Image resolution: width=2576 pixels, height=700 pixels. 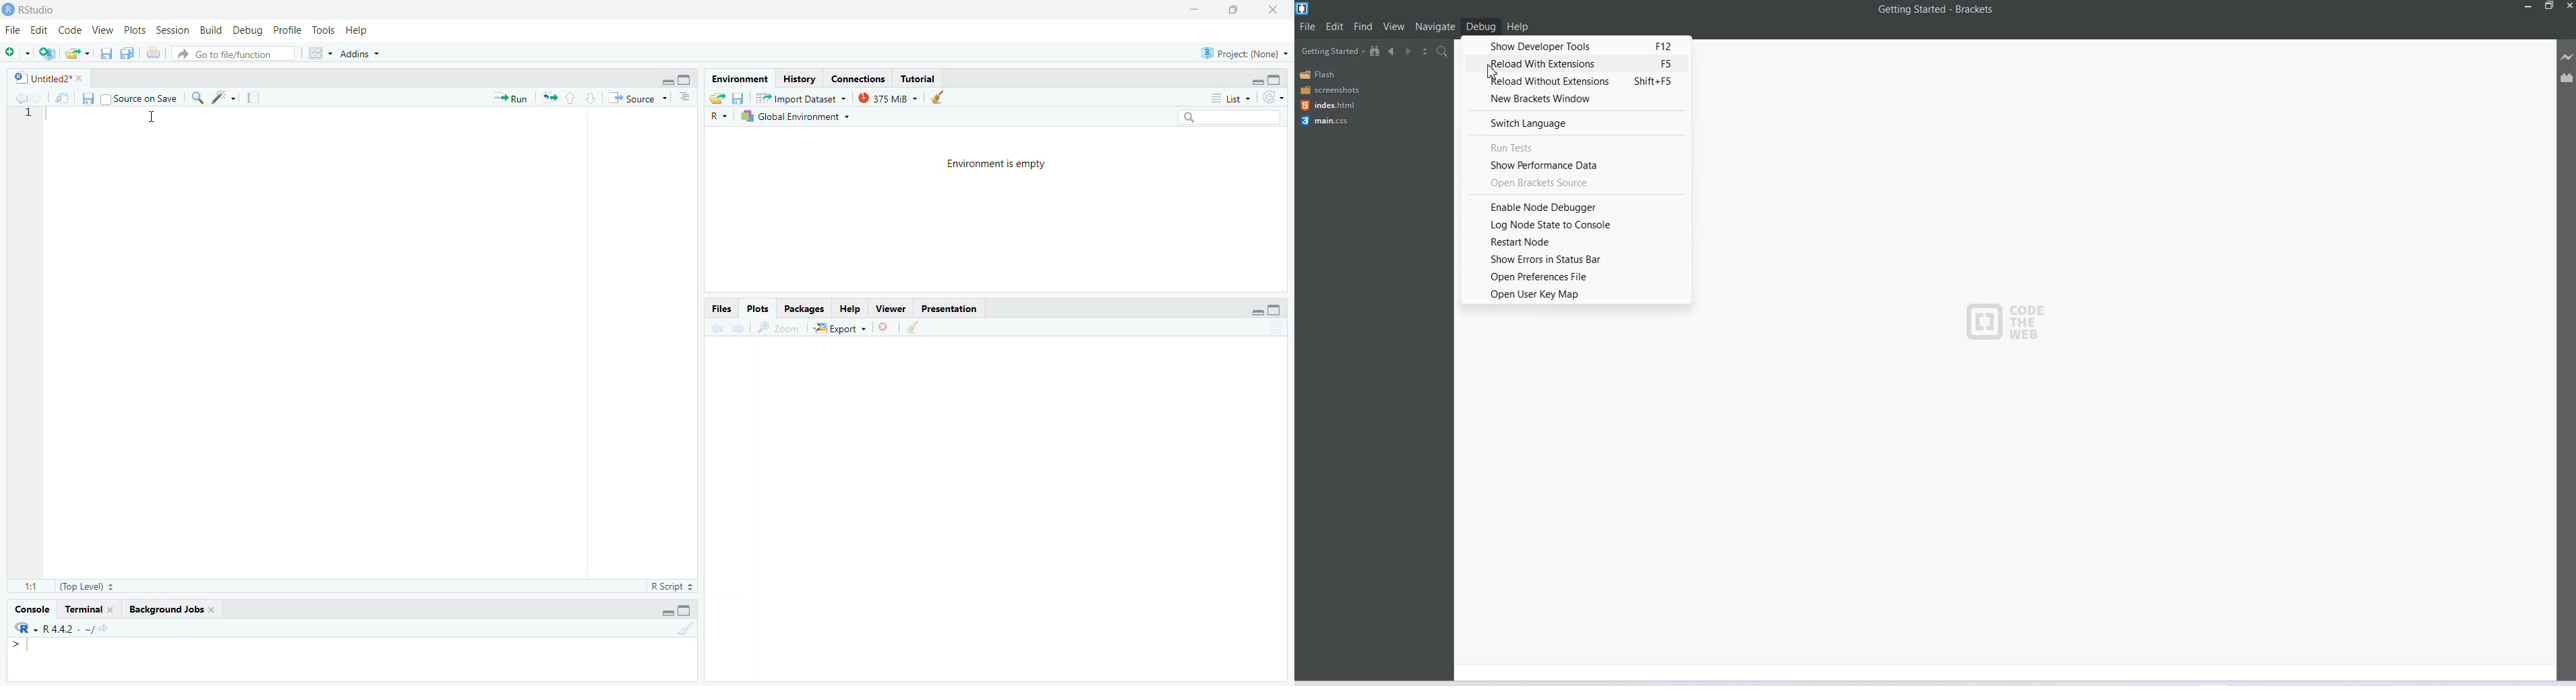 I want to click on clear all plots, so click(x=912, y=328).